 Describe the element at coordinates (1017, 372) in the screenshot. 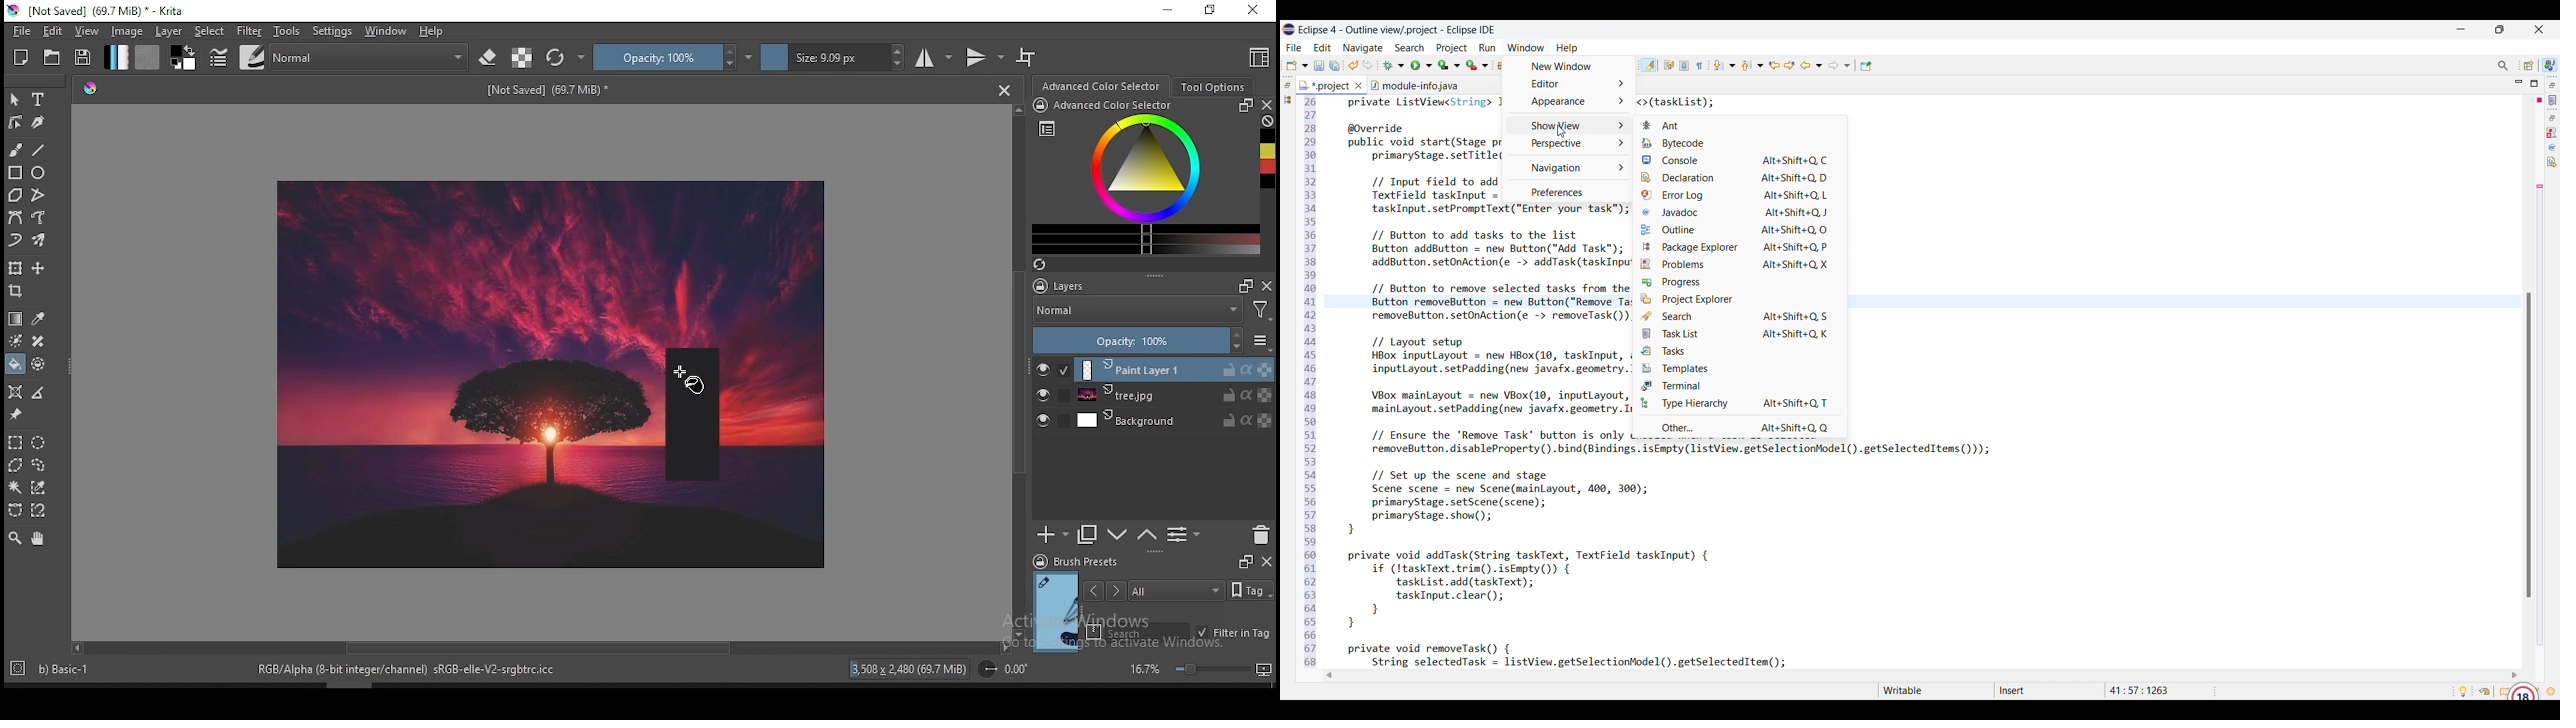

I see `Scroll Bar` at that location.